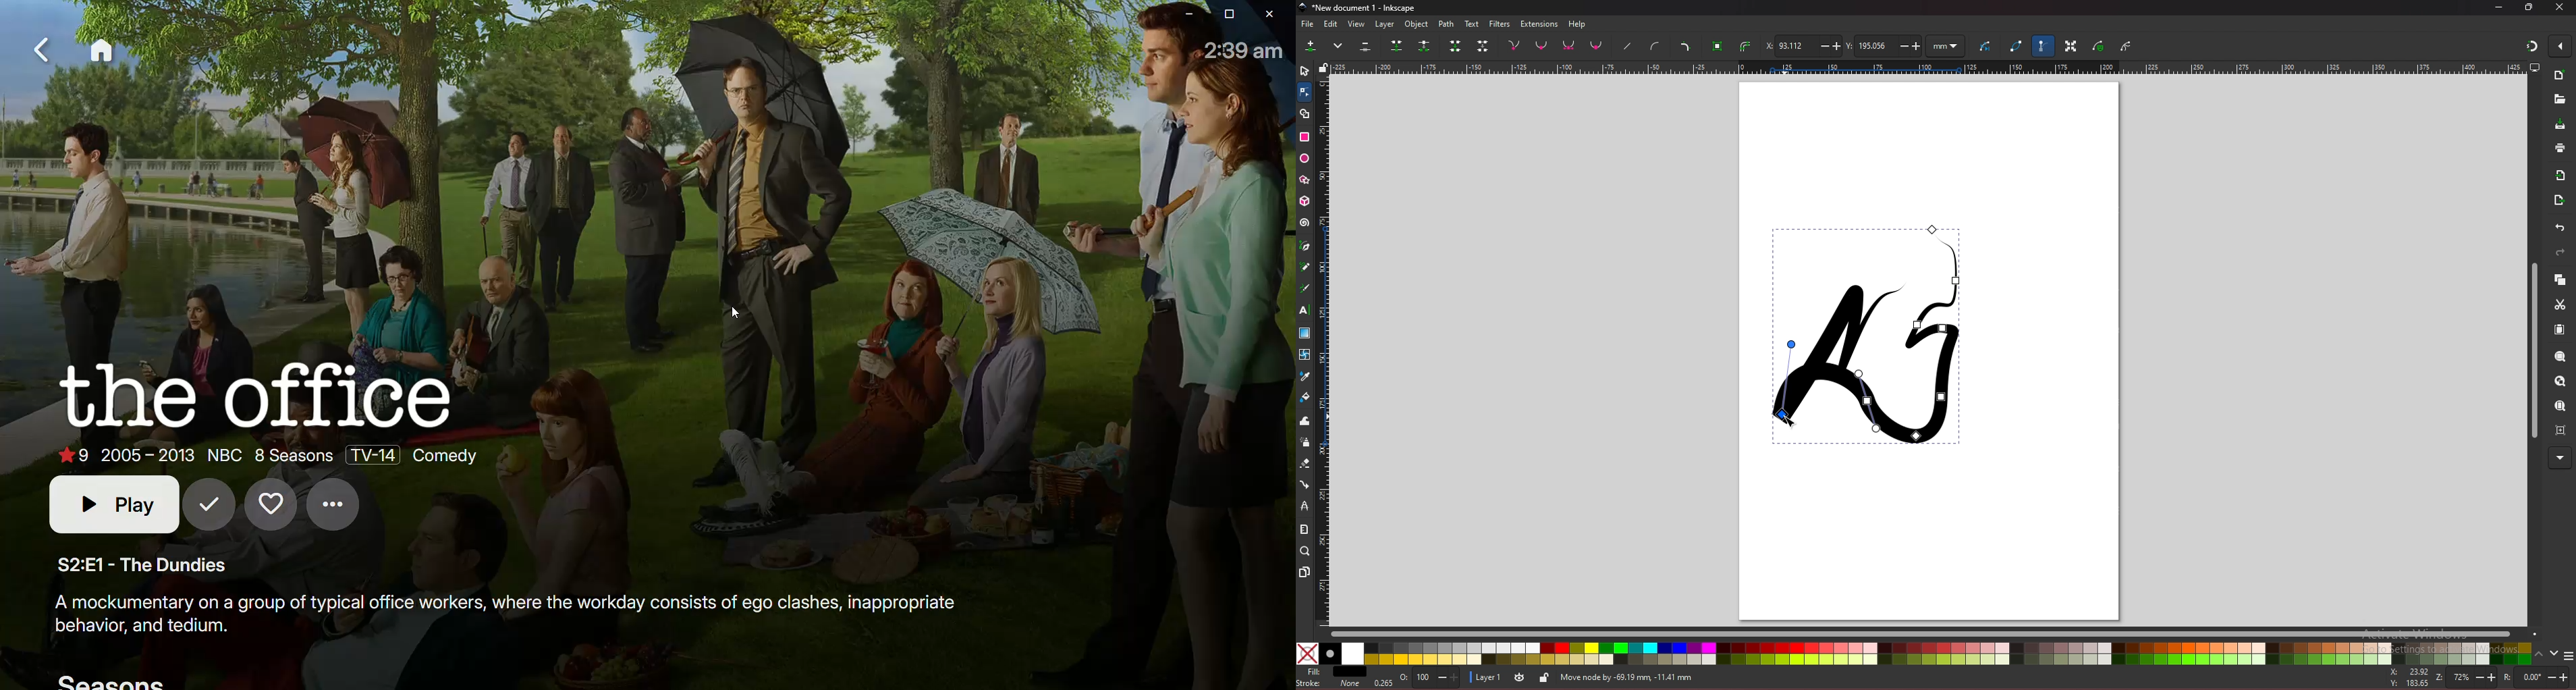  Describe the element at coordinates (500, 618) in the screenshot. I see `Synopsis` at that location.